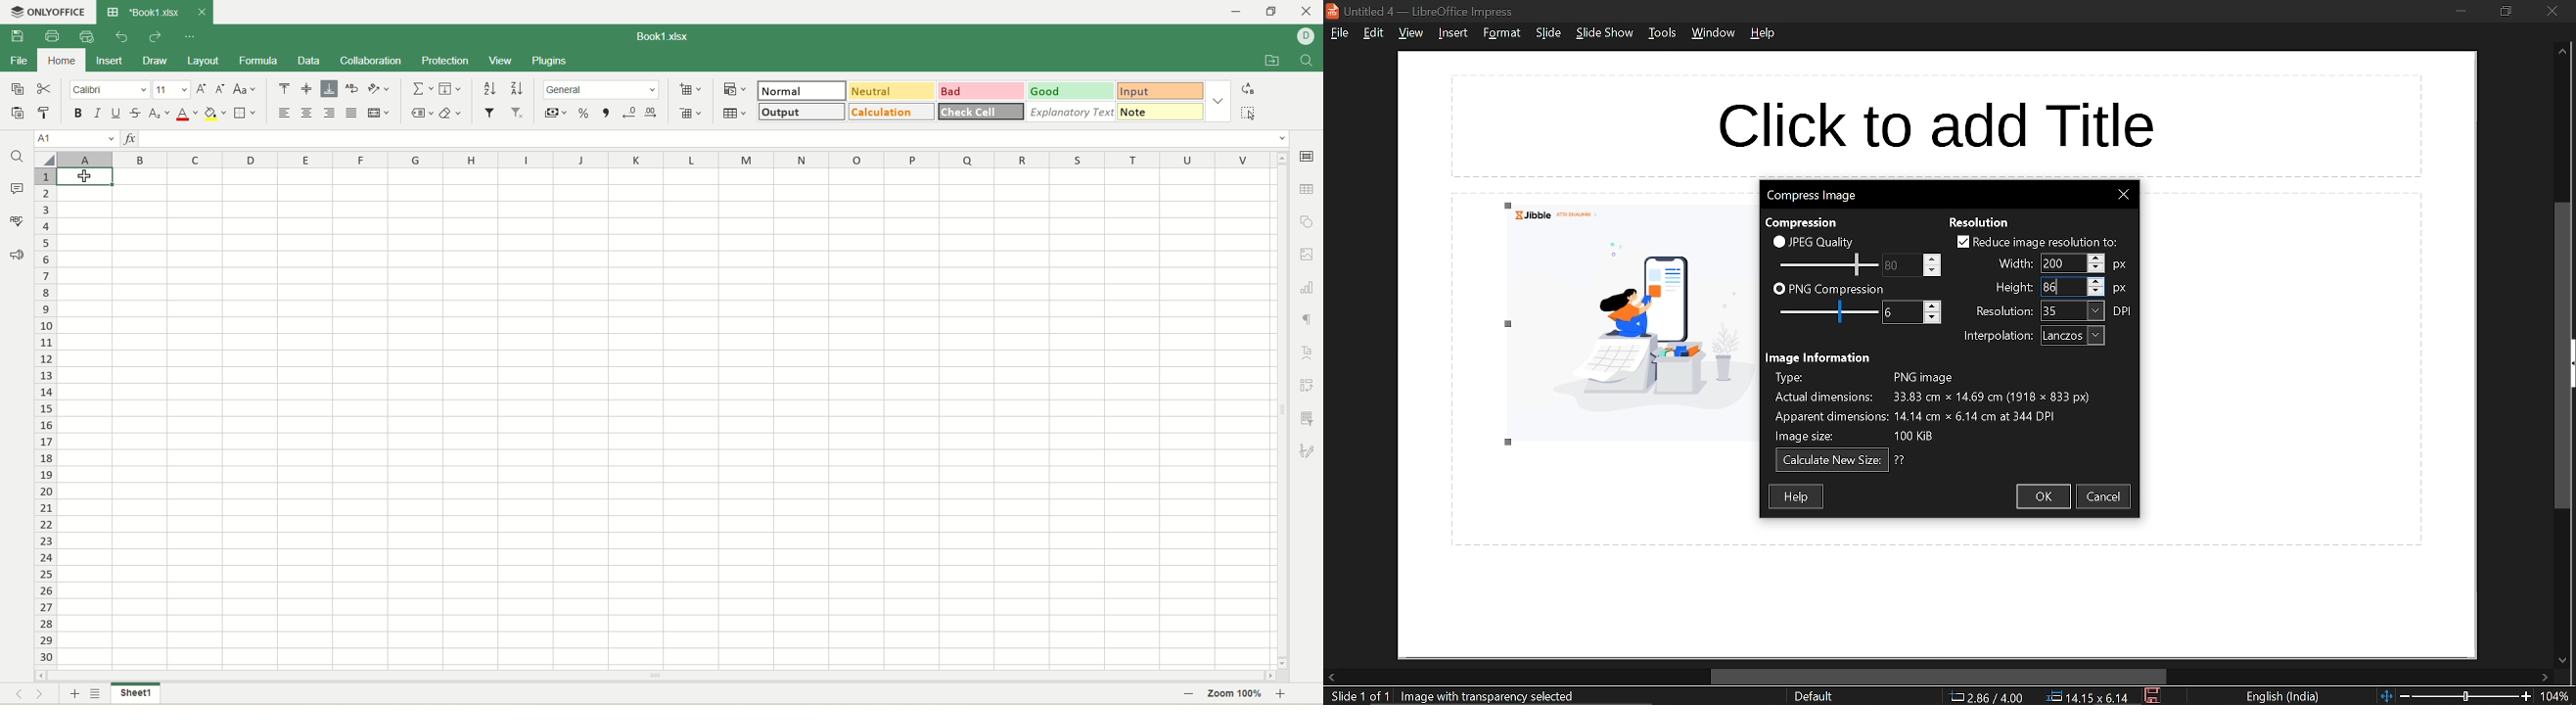  What do you see at coordinates (1308, 59) in the screenshot?
I see `find` at bounding box center [1308, 59].